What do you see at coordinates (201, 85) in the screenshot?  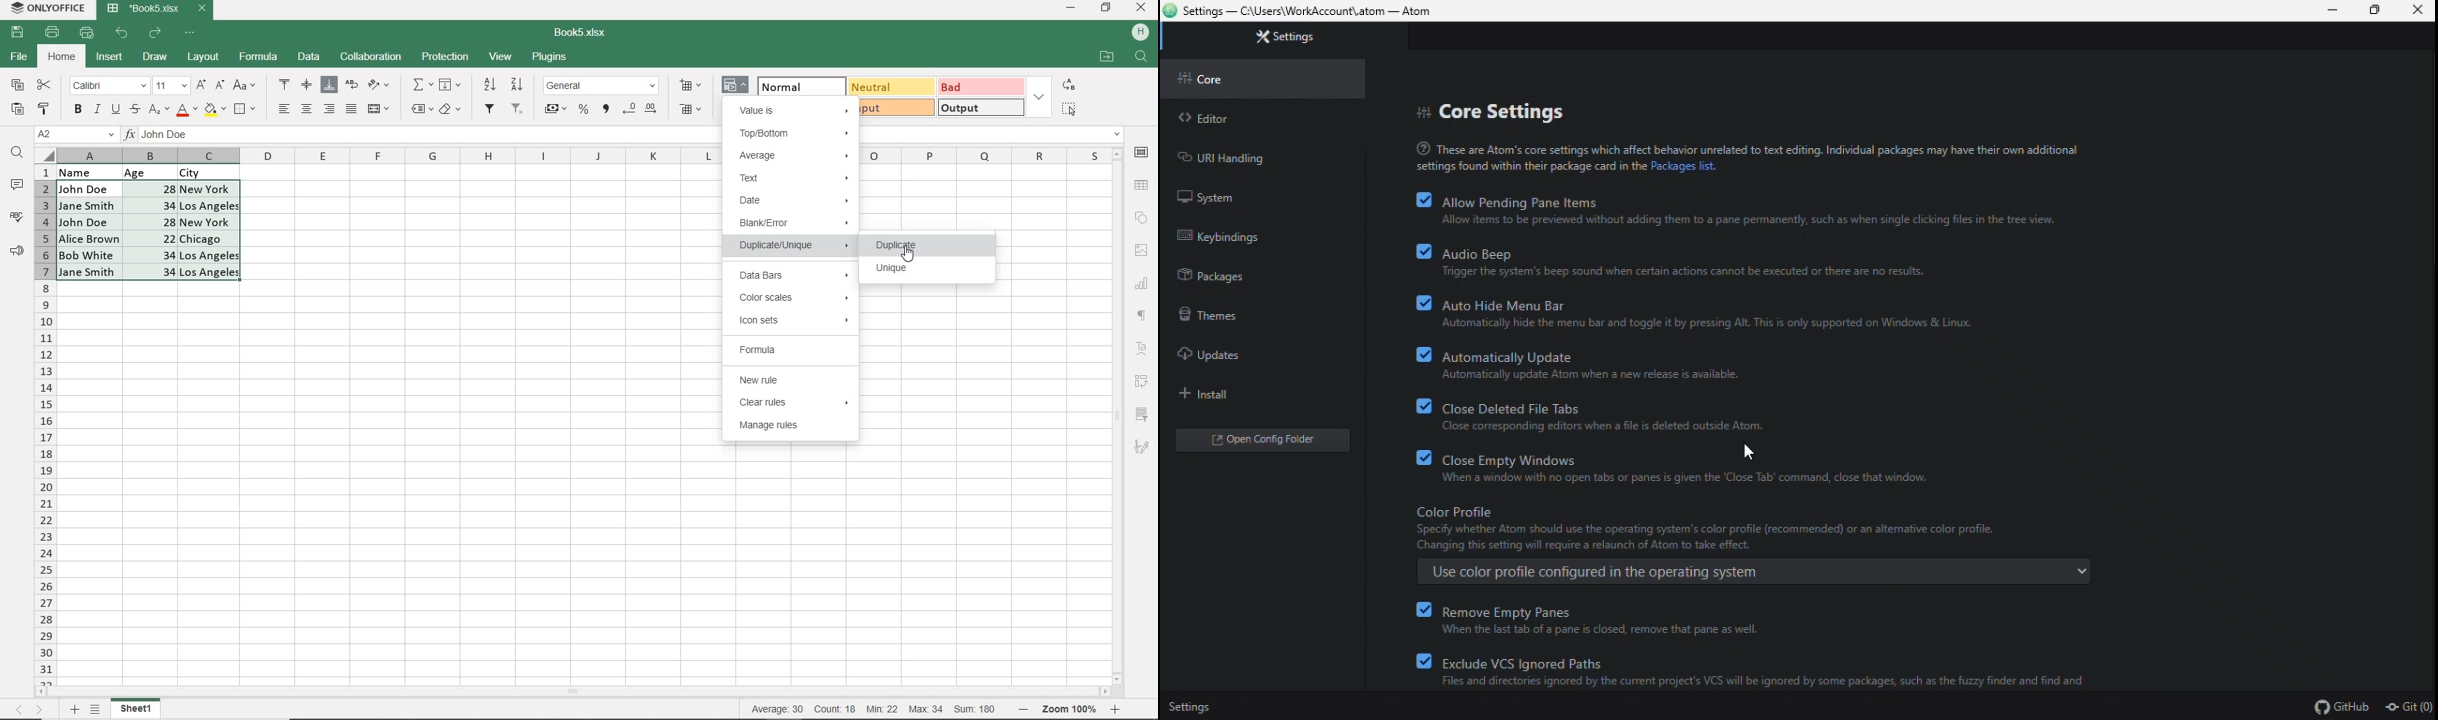 I see `INCREMENT FONT SIZE` at bounding box center [201, 85].